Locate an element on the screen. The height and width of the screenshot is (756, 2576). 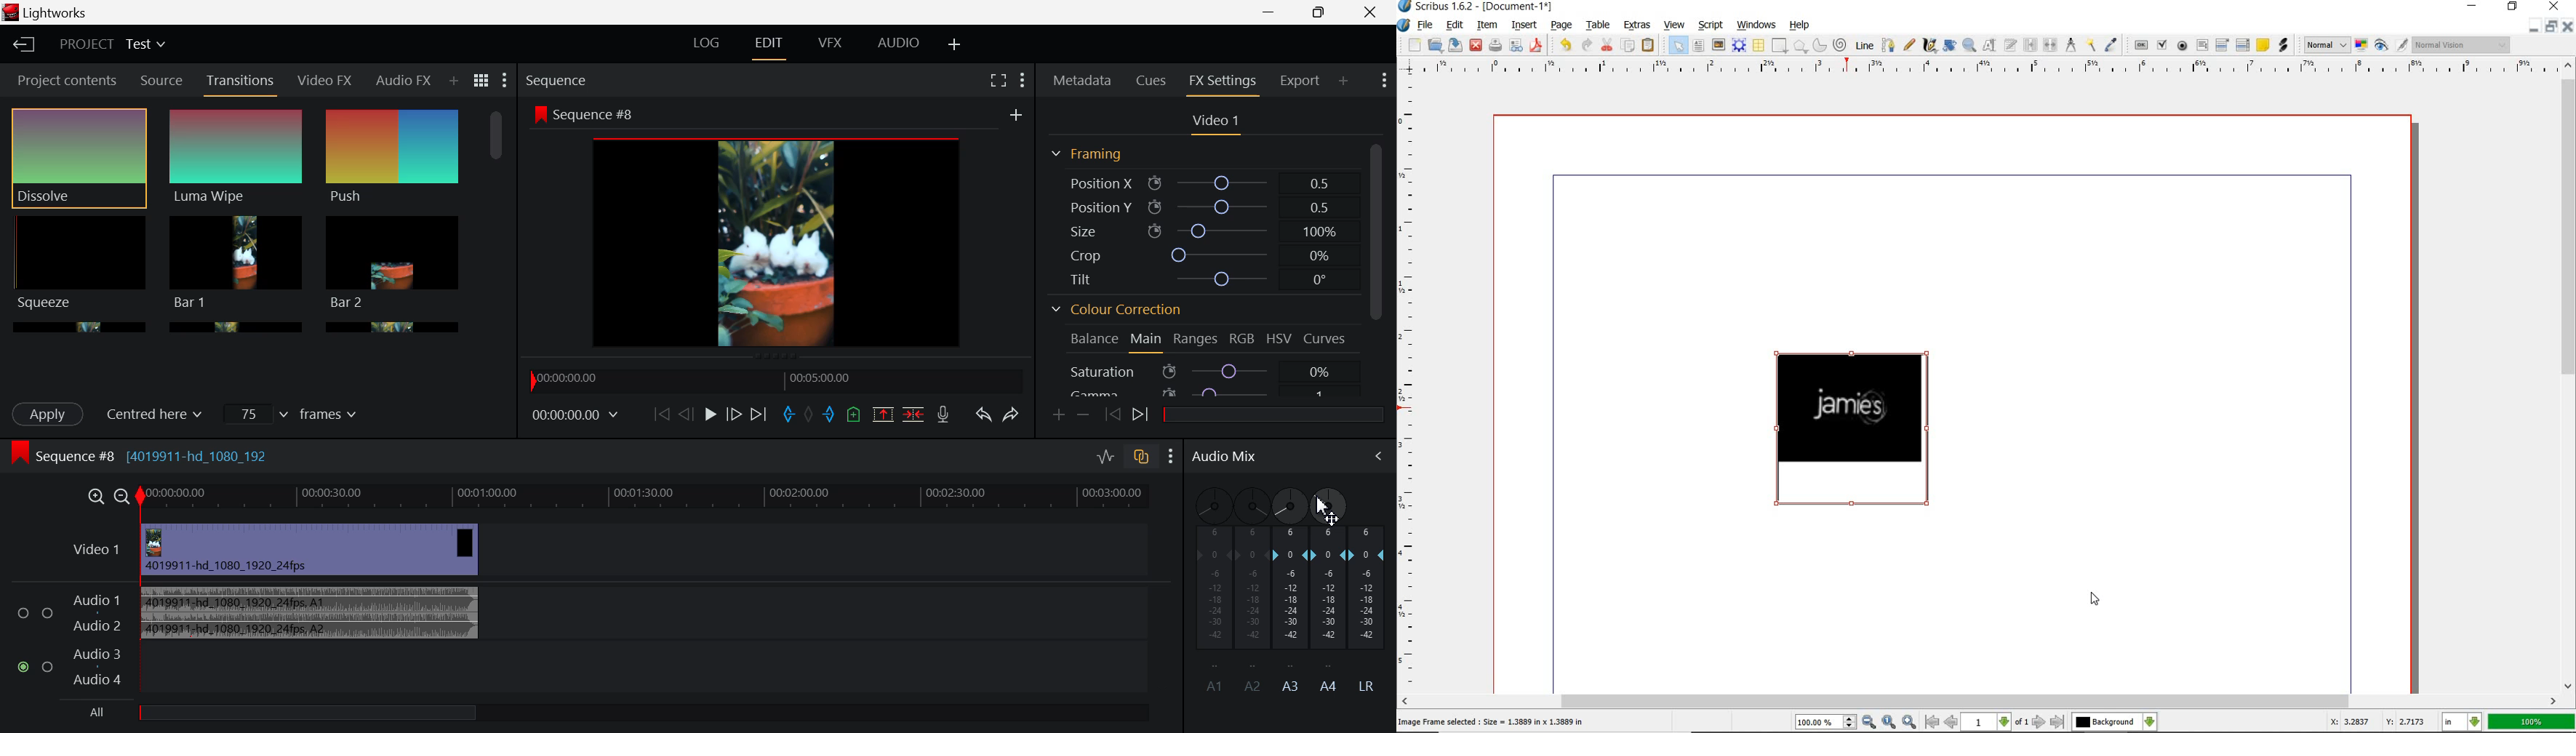
scrollbar is located at coordinates (2569, 376).